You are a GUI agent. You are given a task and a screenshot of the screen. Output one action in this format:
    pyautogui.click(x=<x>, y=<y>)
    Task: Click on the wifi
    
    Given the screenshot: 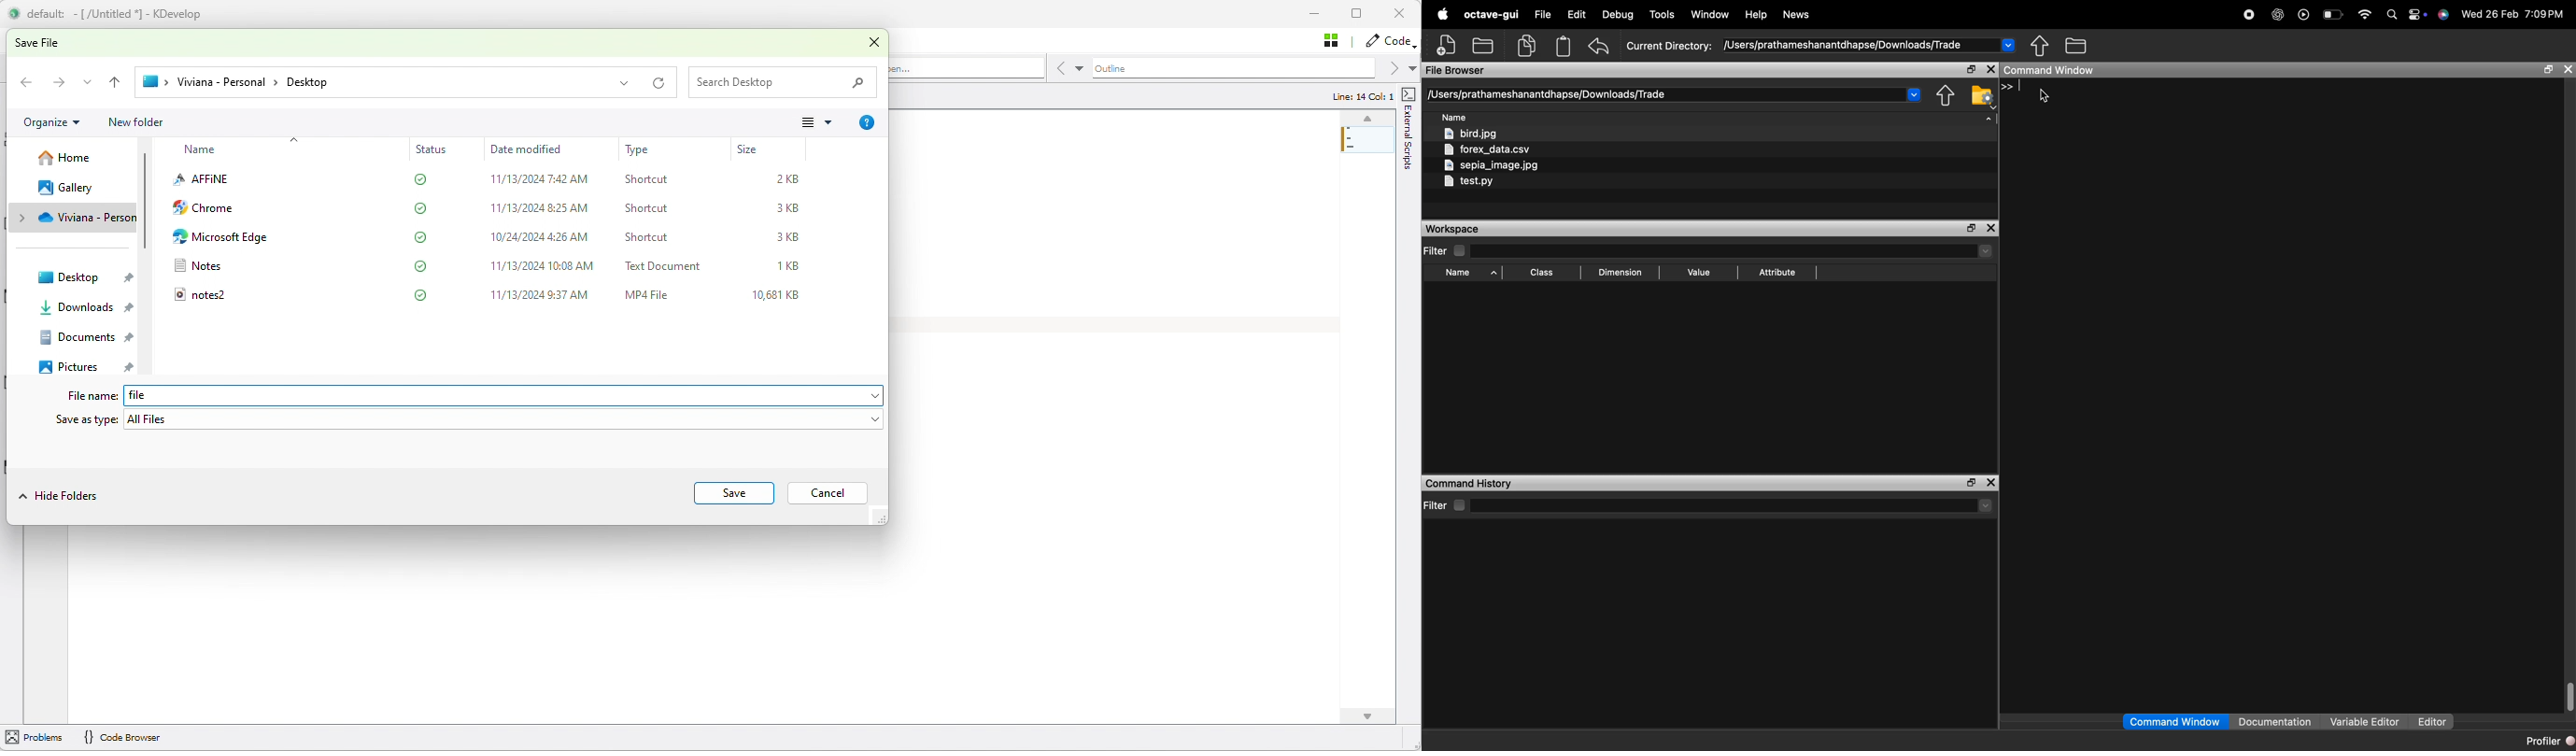 What is the action you would take?
    pyautogui.click(x=2365, y=15)
    